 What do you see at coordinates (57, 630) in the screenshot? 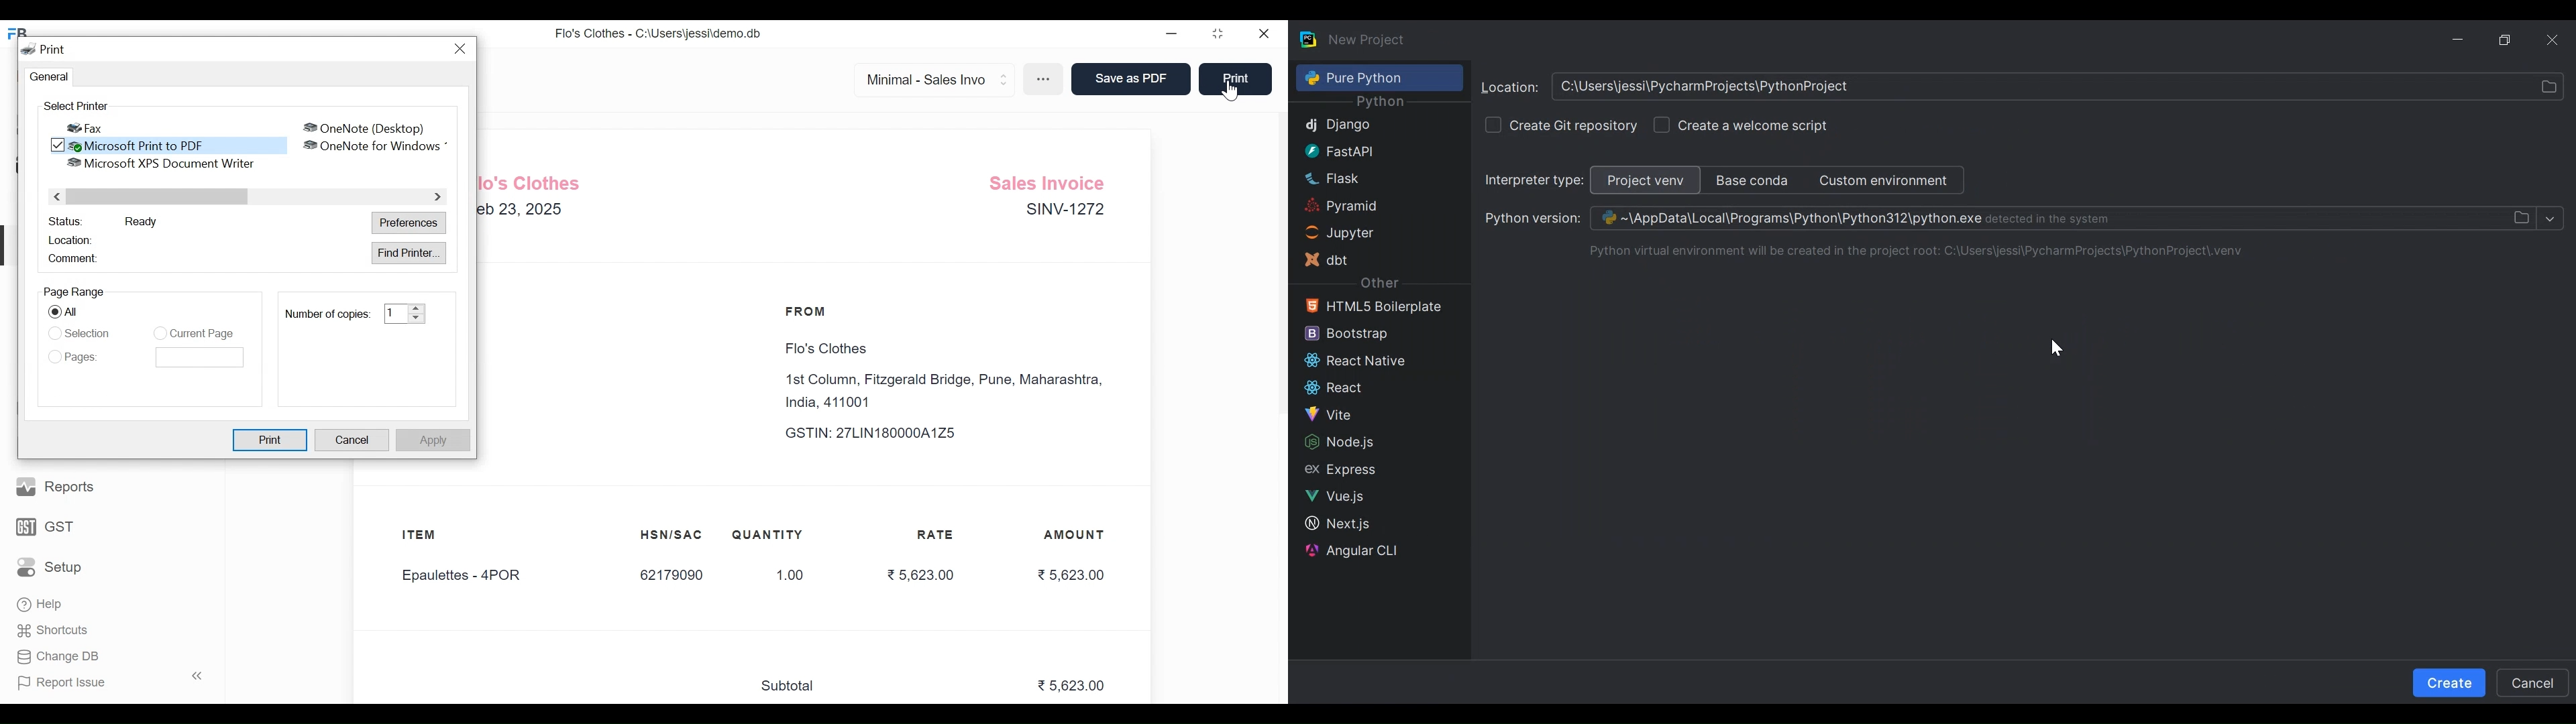
I see `' Shortcuts` at bounding box center [57, 630].